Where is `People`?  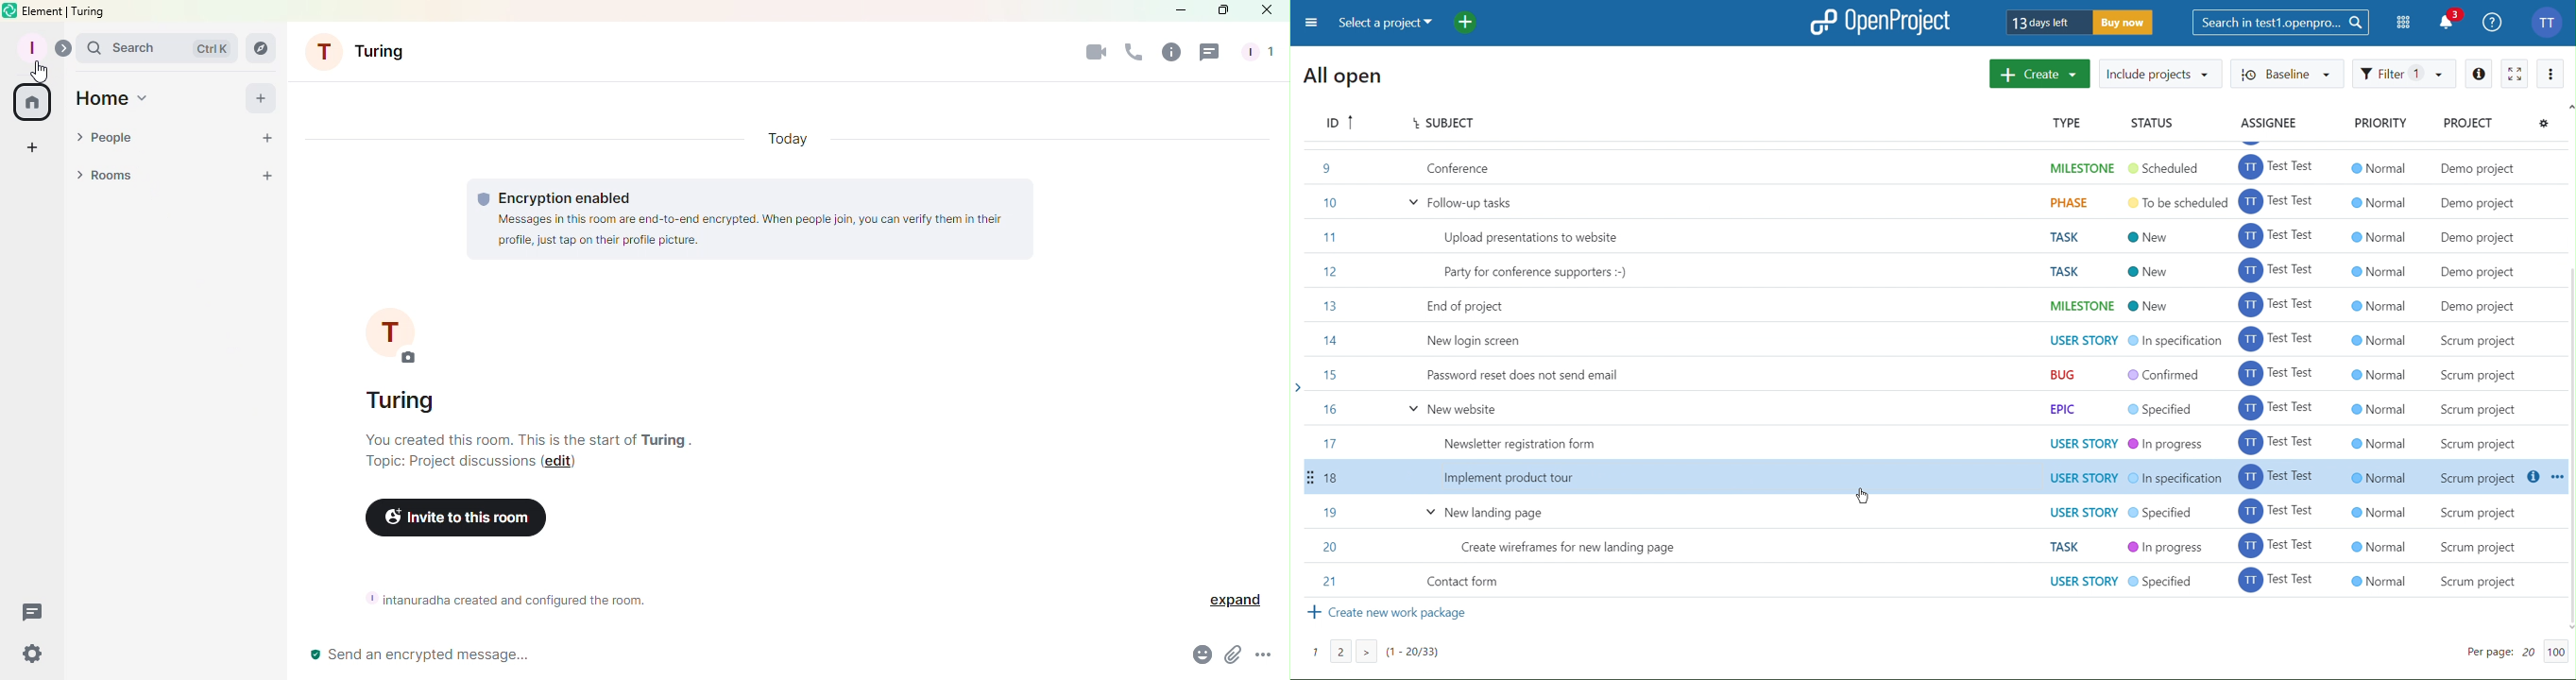 People is located at coordinates (103, 139).